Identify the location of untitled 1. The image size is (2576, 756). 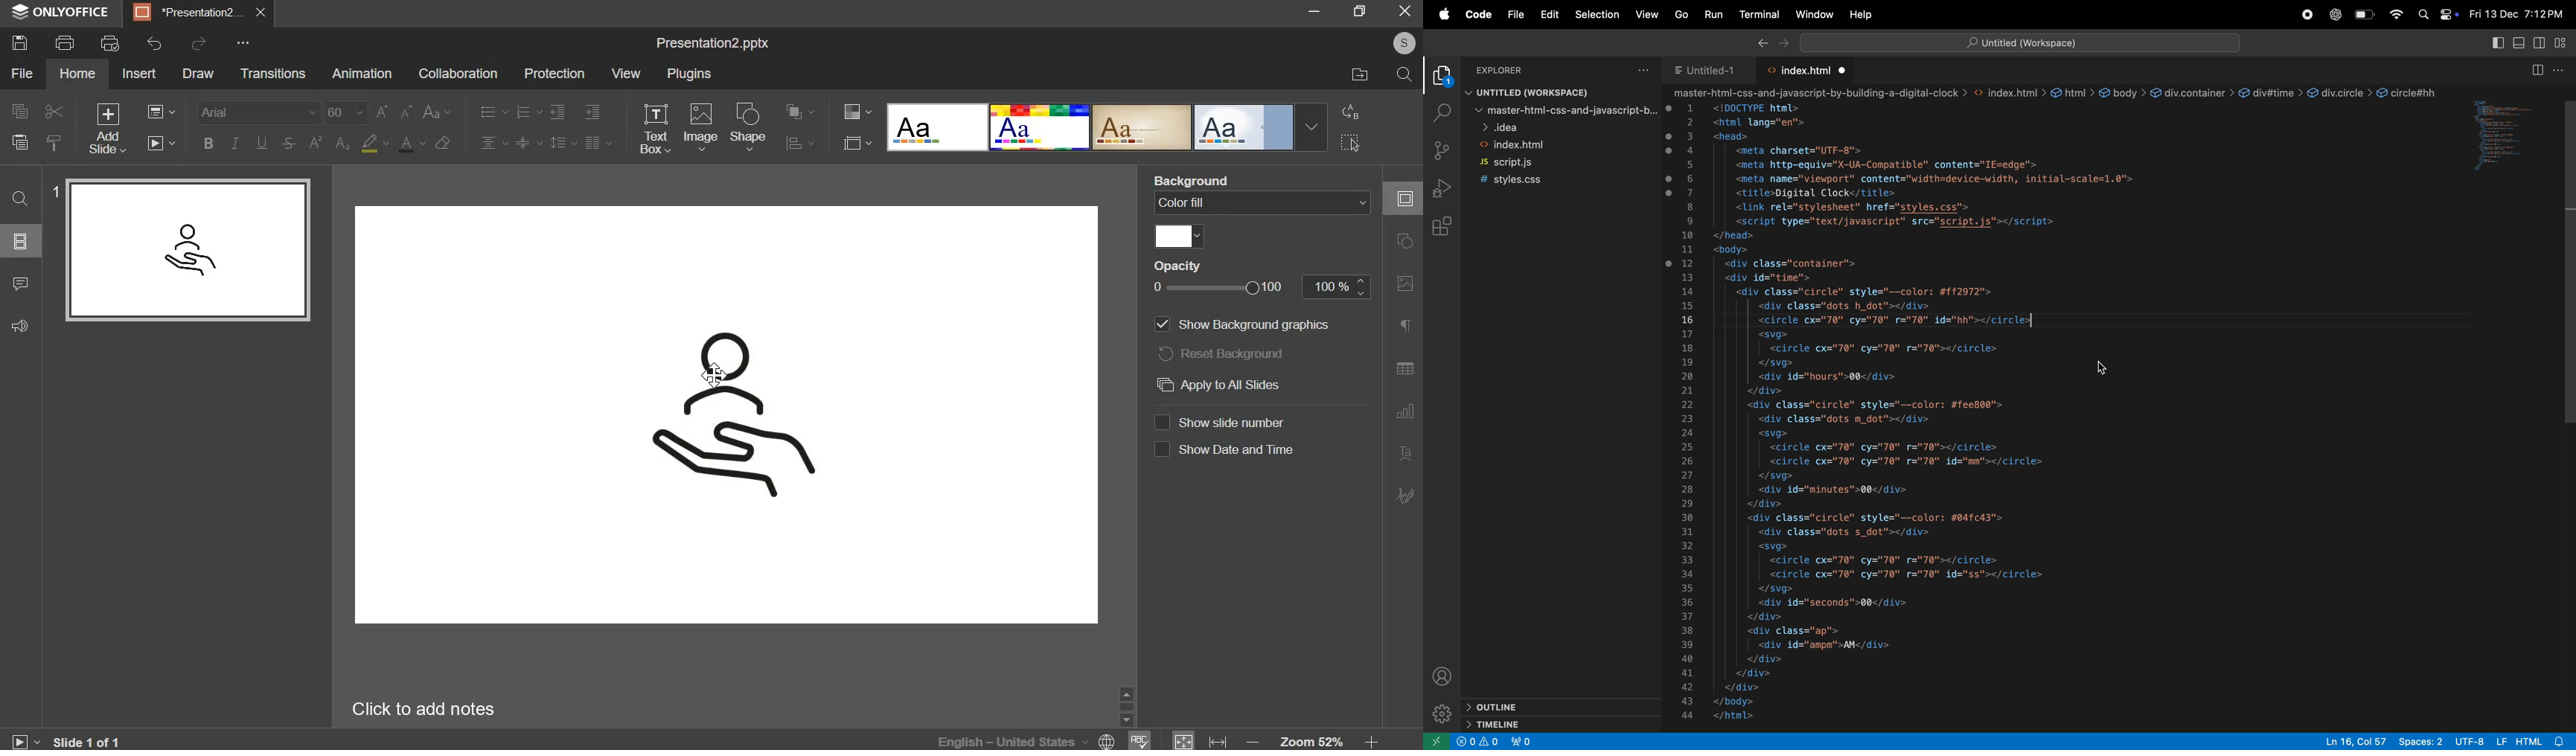
(1705, 71).